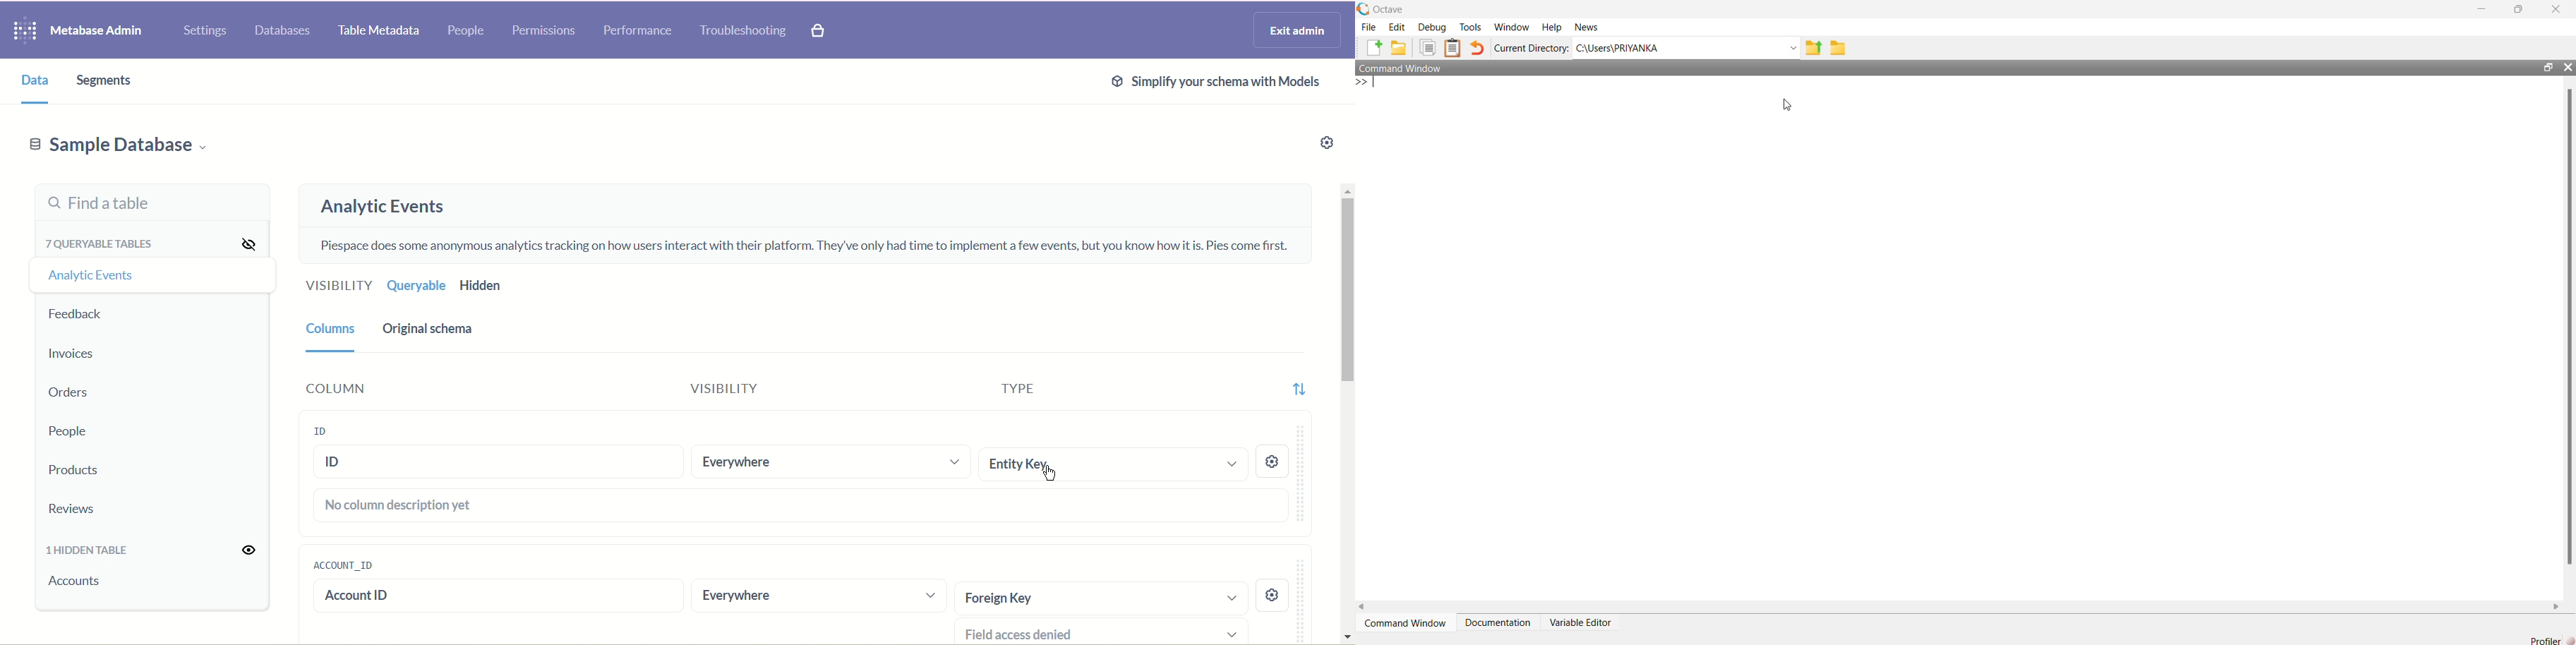 This screenshot has width=2576, height=672. Describe the element at coordinates (1580, 618) in the screenshot. I see `Variable Editor` at that location.